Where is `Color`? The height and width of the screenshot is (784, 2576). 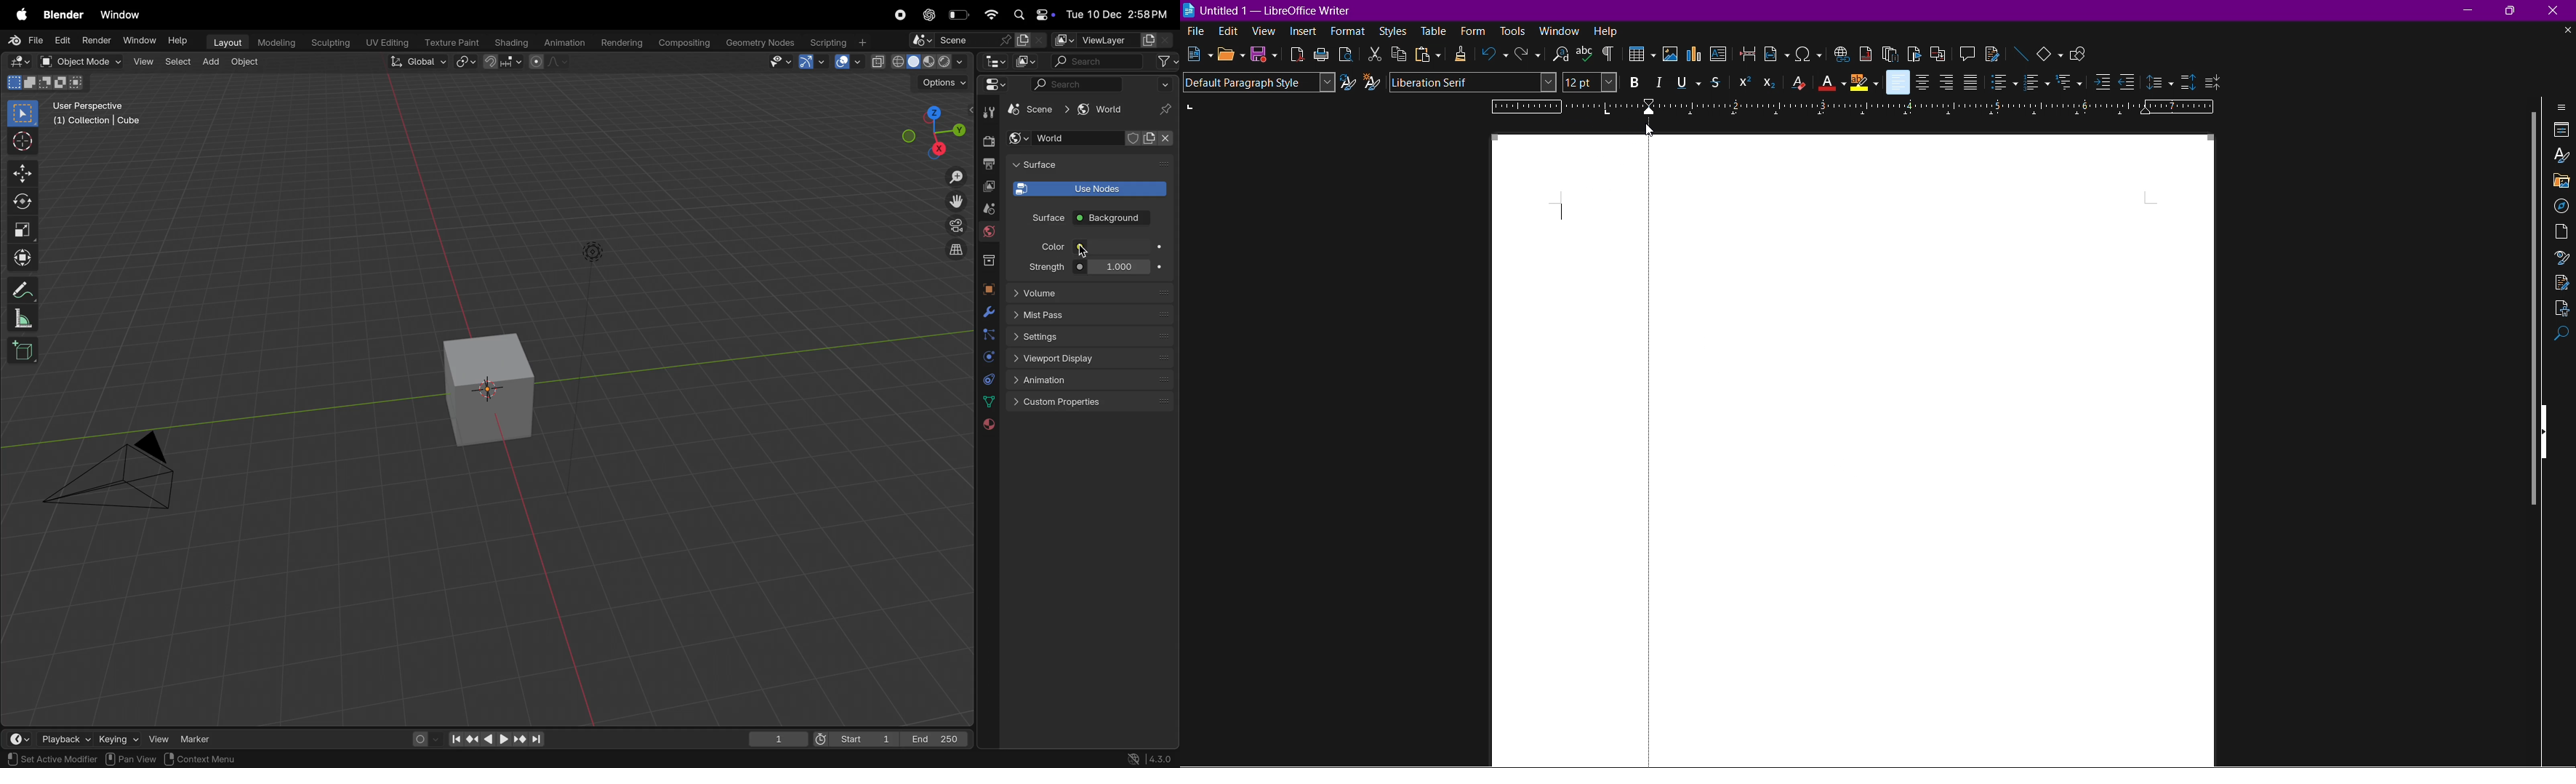 Color is located at coordinates (1050, 247).